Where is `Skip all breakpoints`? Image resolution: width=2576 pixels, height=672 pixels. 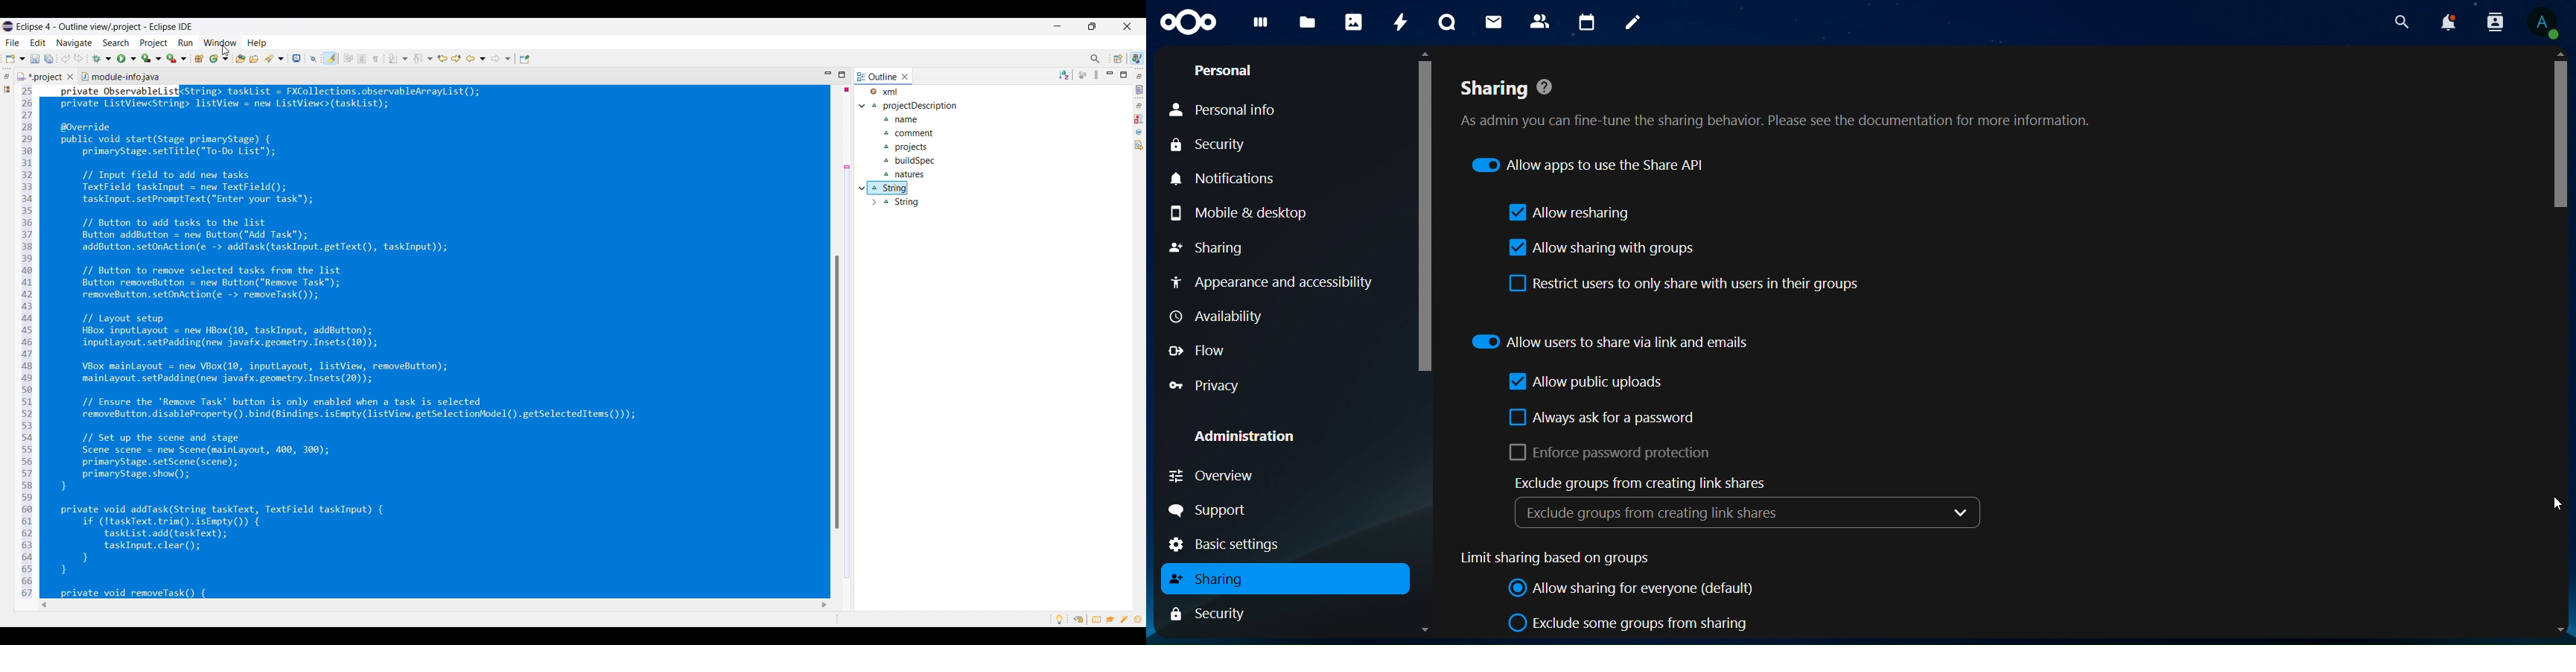
Skip all breakpoints is located at coordinates (314, 59).